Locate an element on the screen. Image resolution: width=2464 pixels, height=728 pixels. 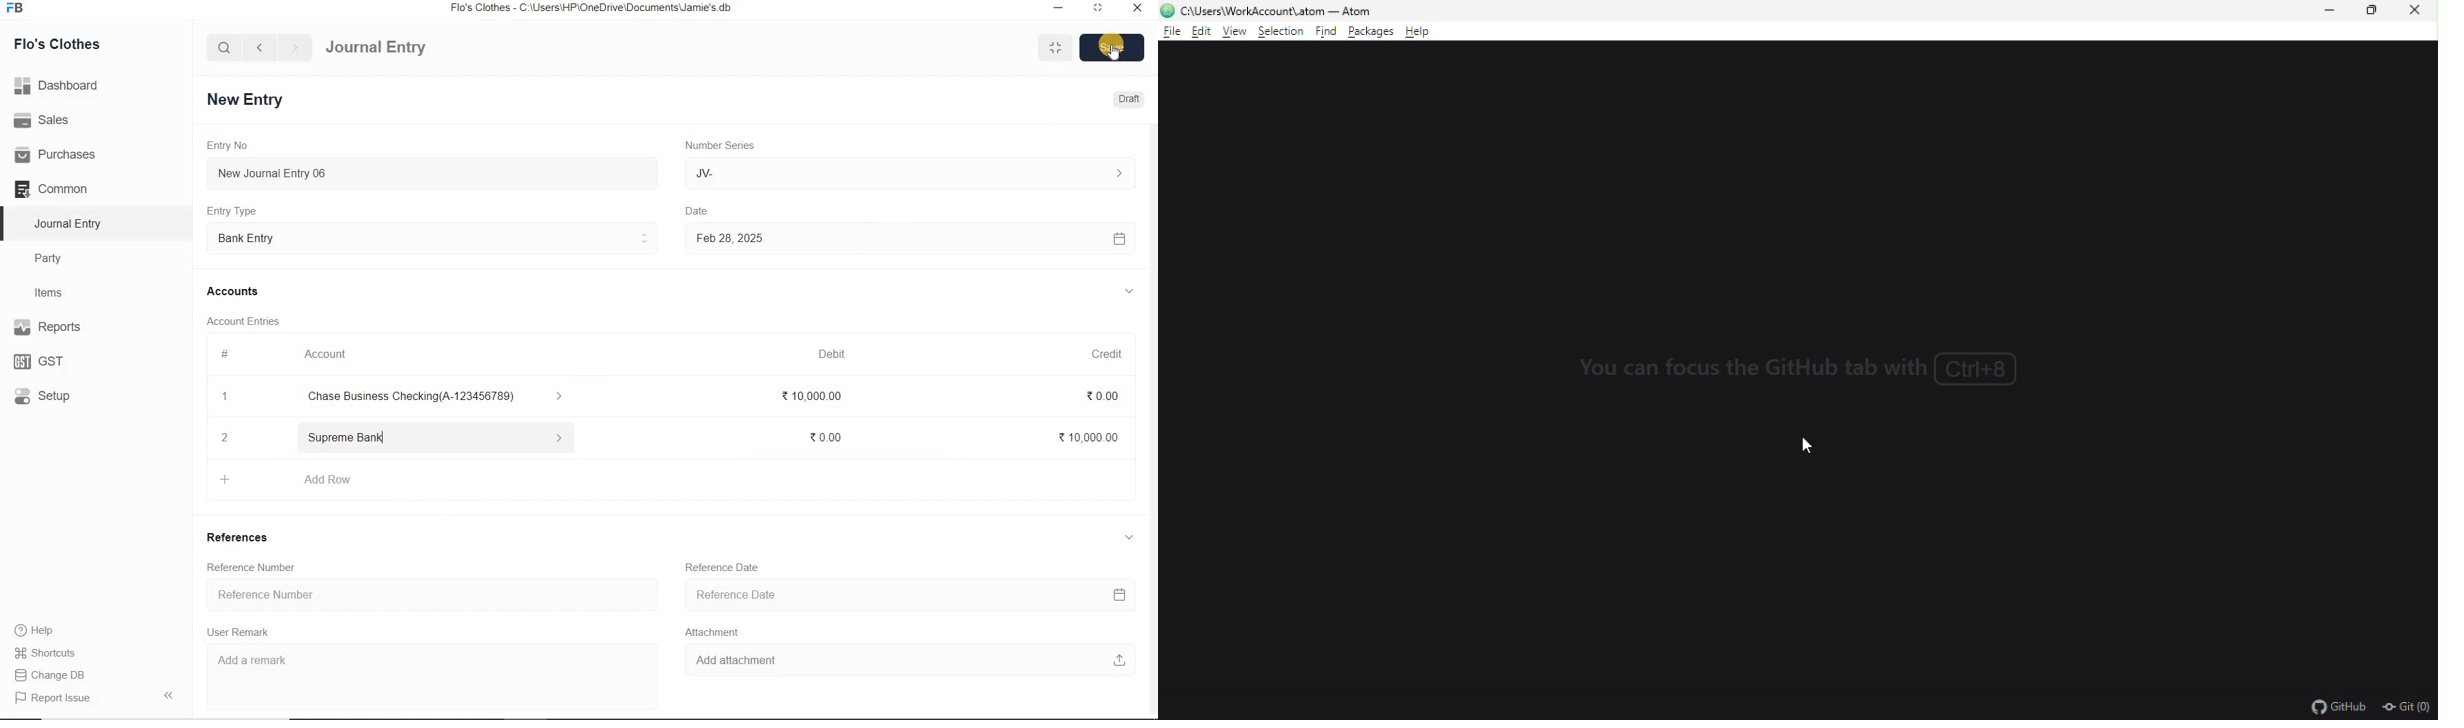
close is located at coordinates (1137, 7).